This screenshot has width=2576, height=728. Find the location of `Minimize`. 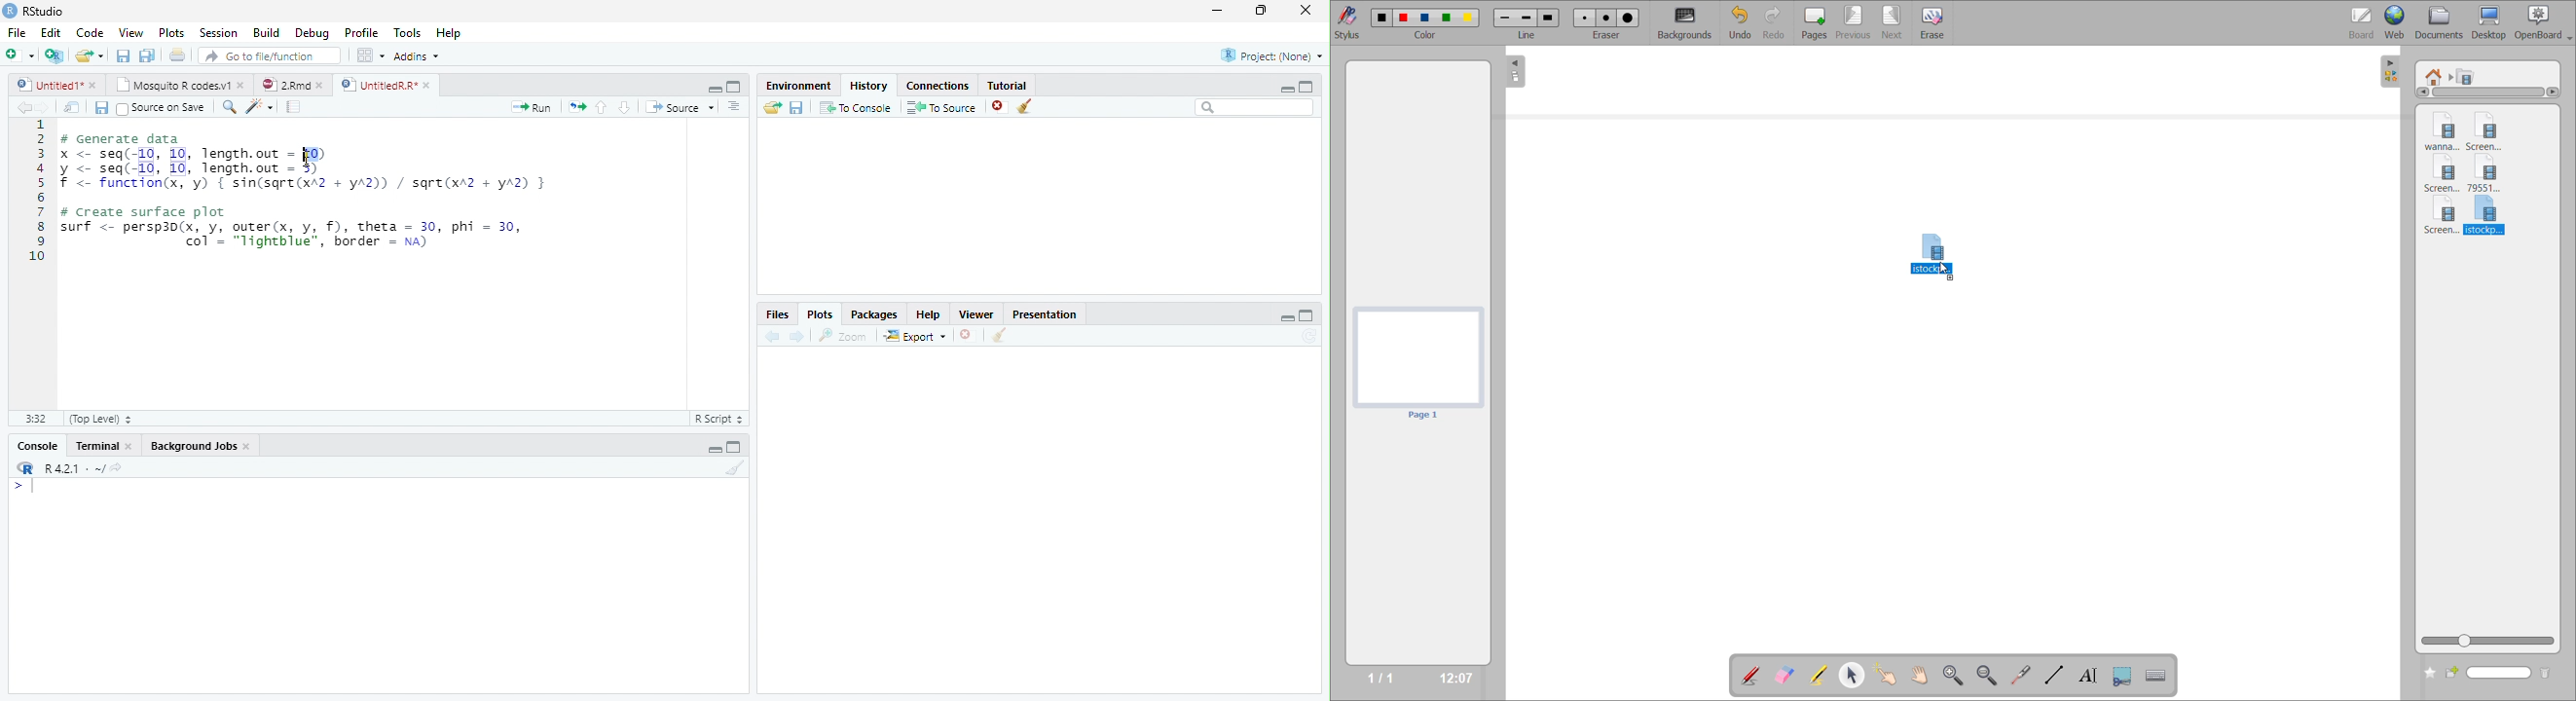

Minimize is located at coordinates (715, 449).